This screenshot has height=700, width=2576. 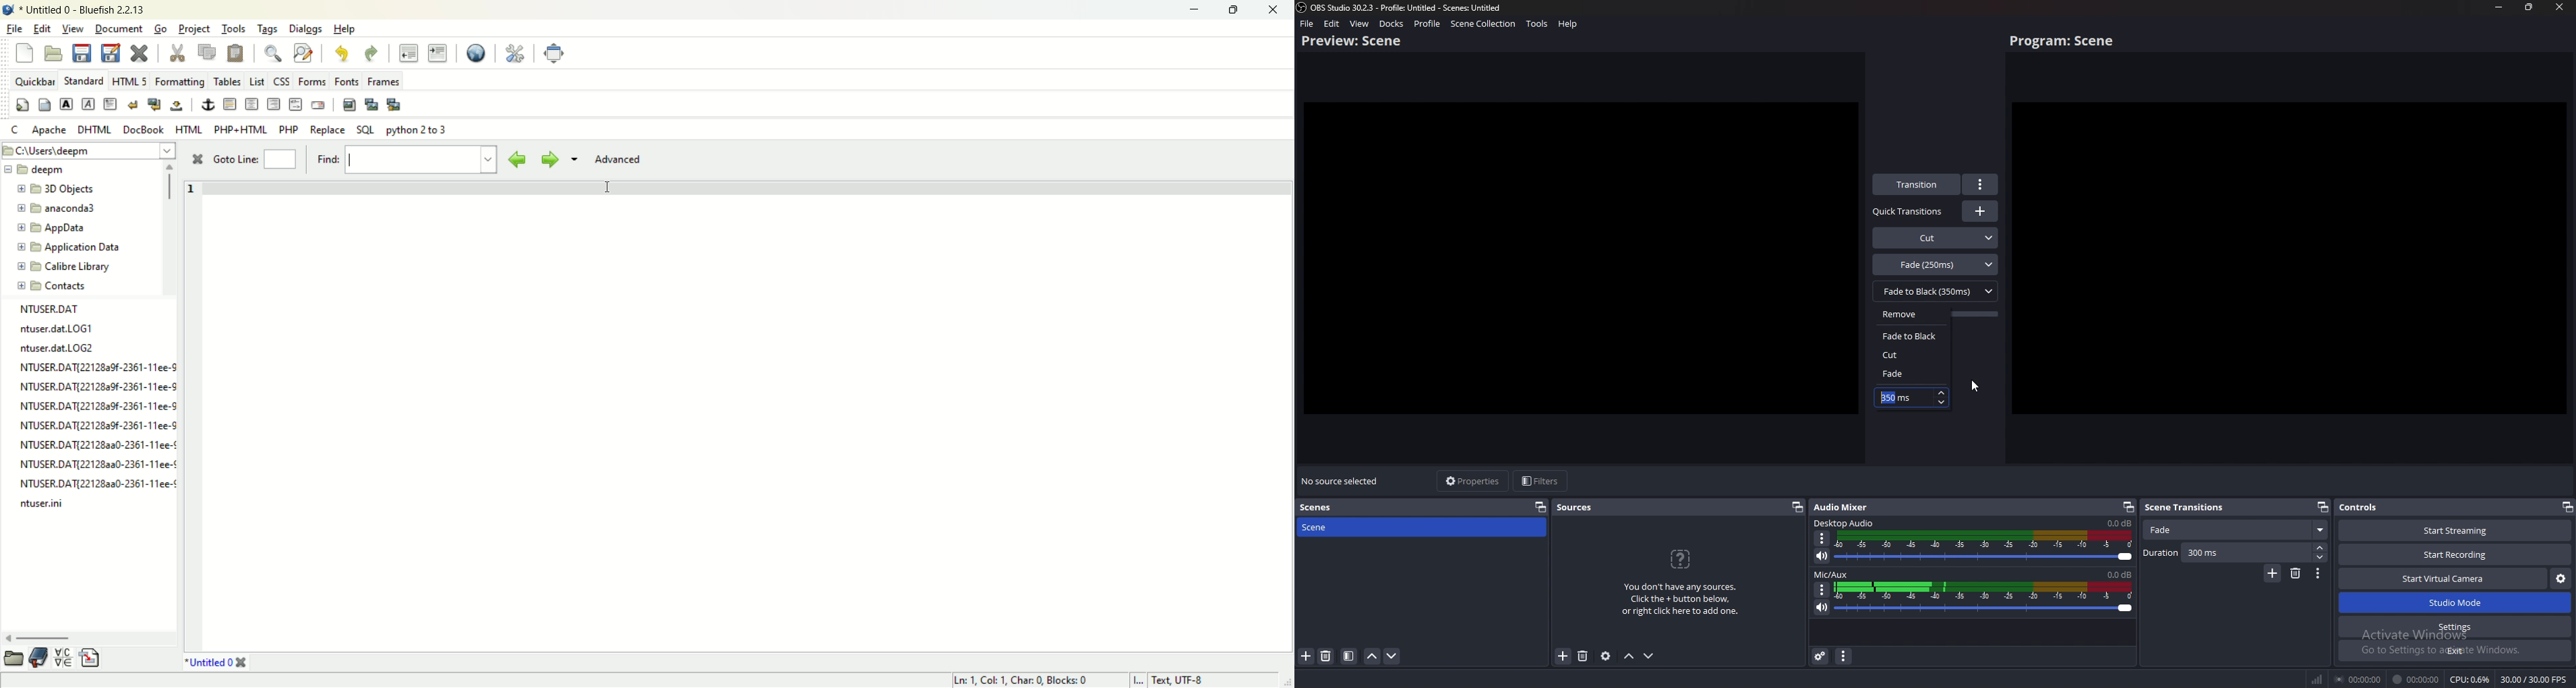 What do you see at coordinates (1797, 508) in the screenshot?
I see `pop out` at bounding box center [1797, 508].